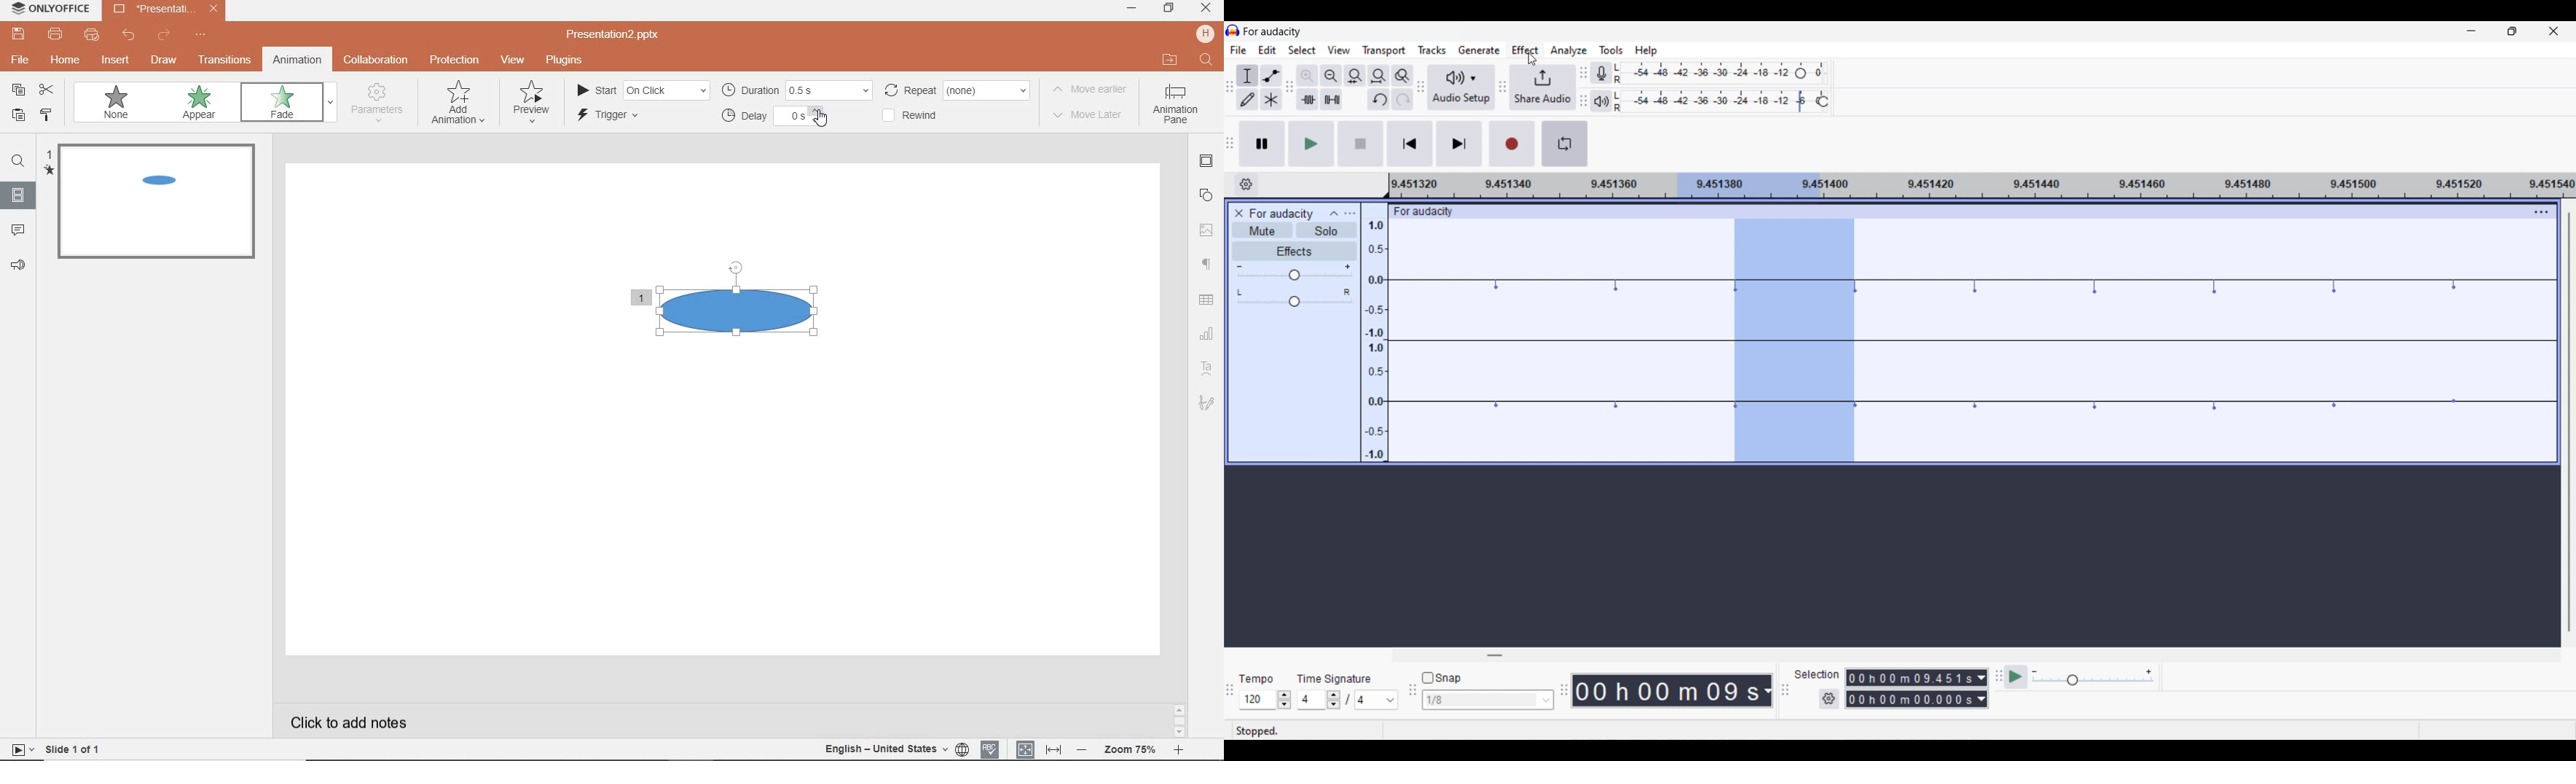 Image resolution: width=2576 pixels, height=784 pixels. I want to click on insert, so click(117, 61).